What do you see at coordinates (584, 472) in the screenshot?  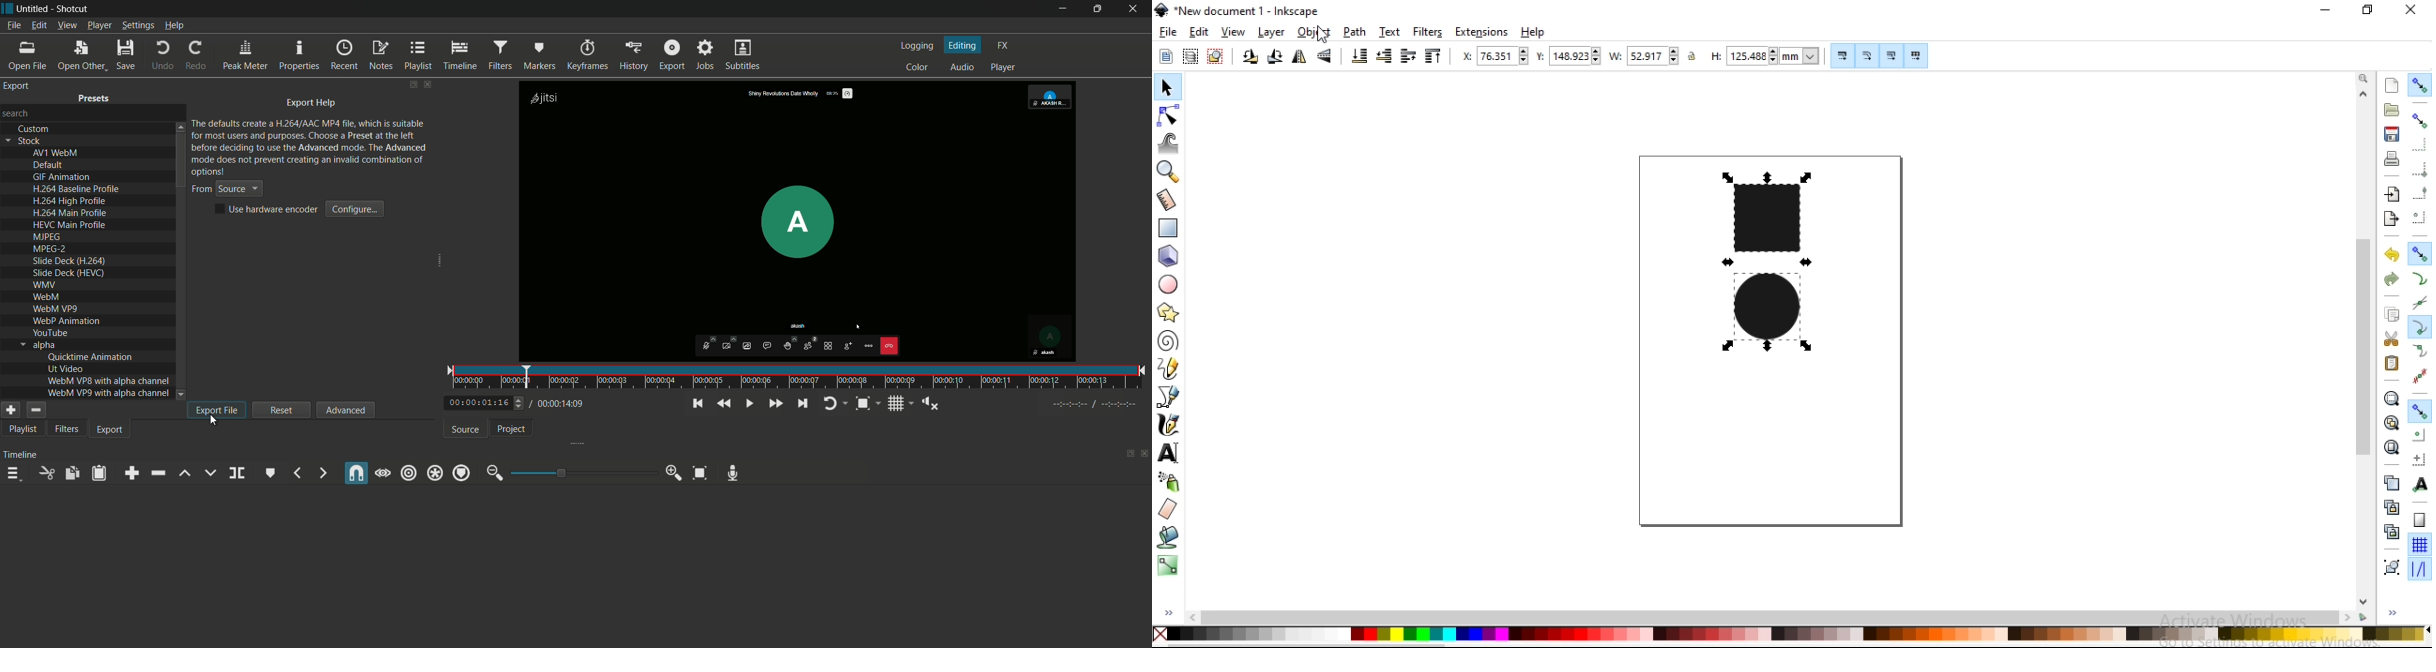 I see `adjustment bar` at bounding box center [584, 472].